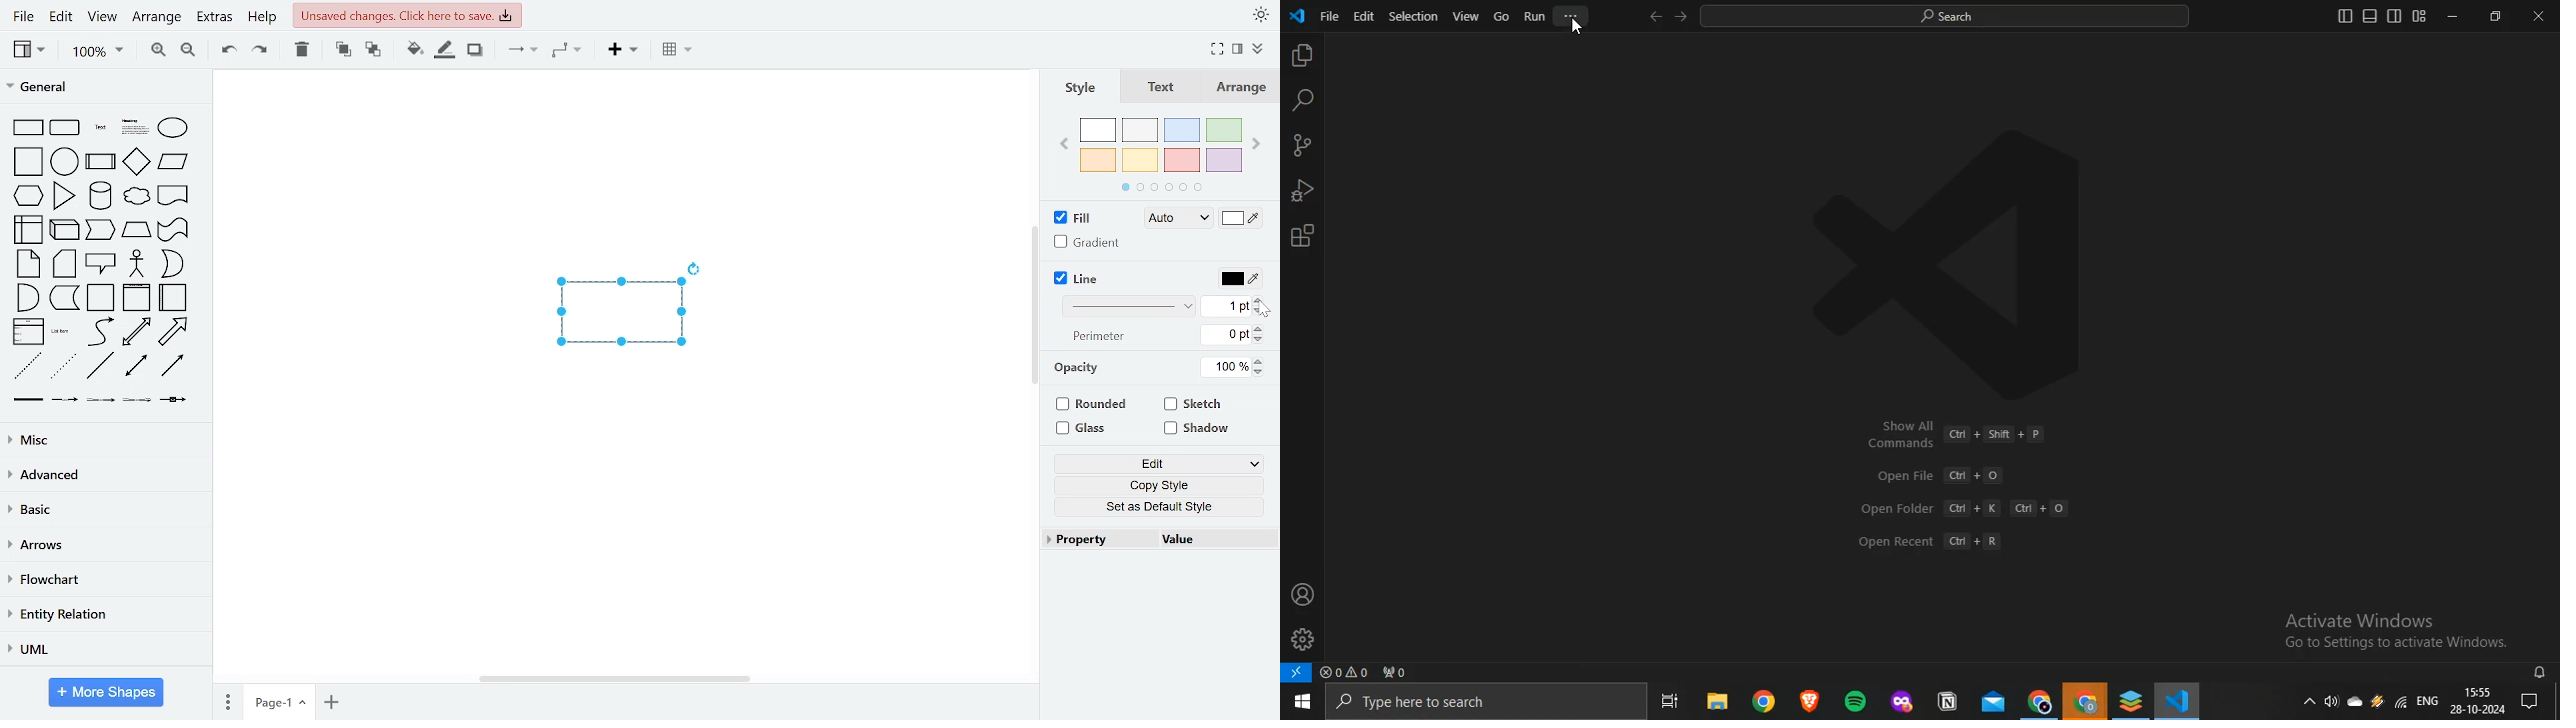  What do you see at coordinates (157, 52) in the screenshot?
I see `zoom in` at bounding box center [157, 52].